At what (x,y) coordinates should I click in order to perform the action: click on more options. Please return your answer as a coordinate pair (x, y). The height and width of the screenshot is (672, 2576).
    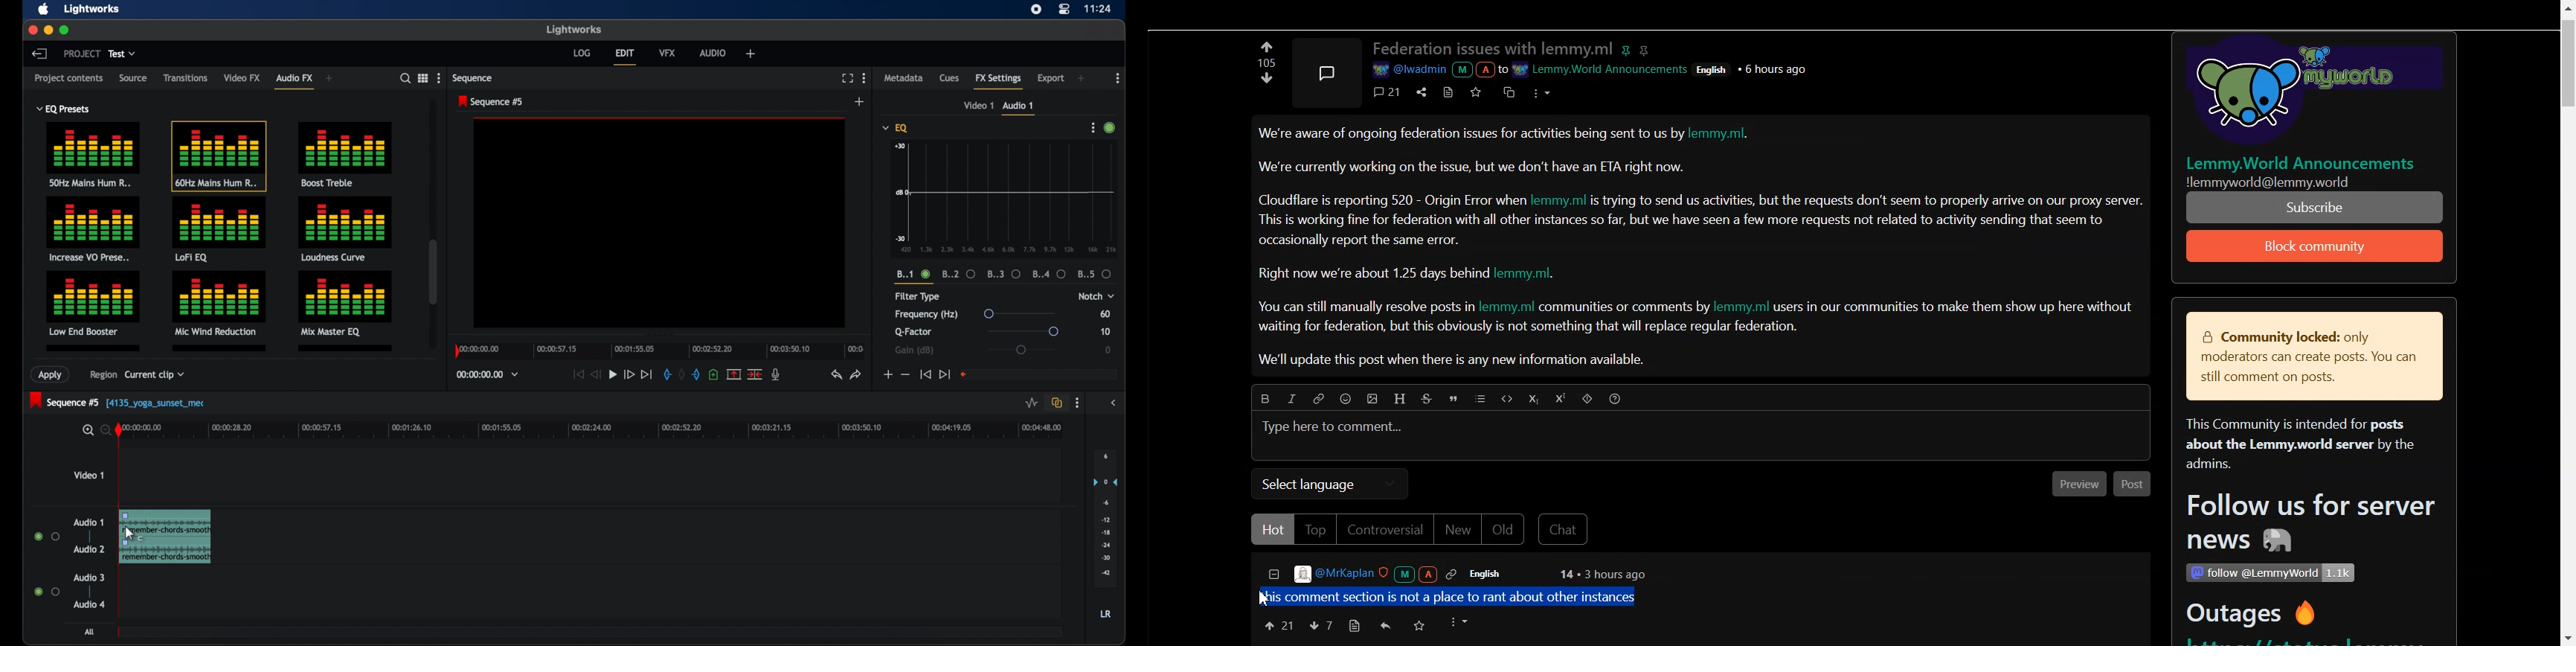
    Looking at the image, I should click on (438, 78).